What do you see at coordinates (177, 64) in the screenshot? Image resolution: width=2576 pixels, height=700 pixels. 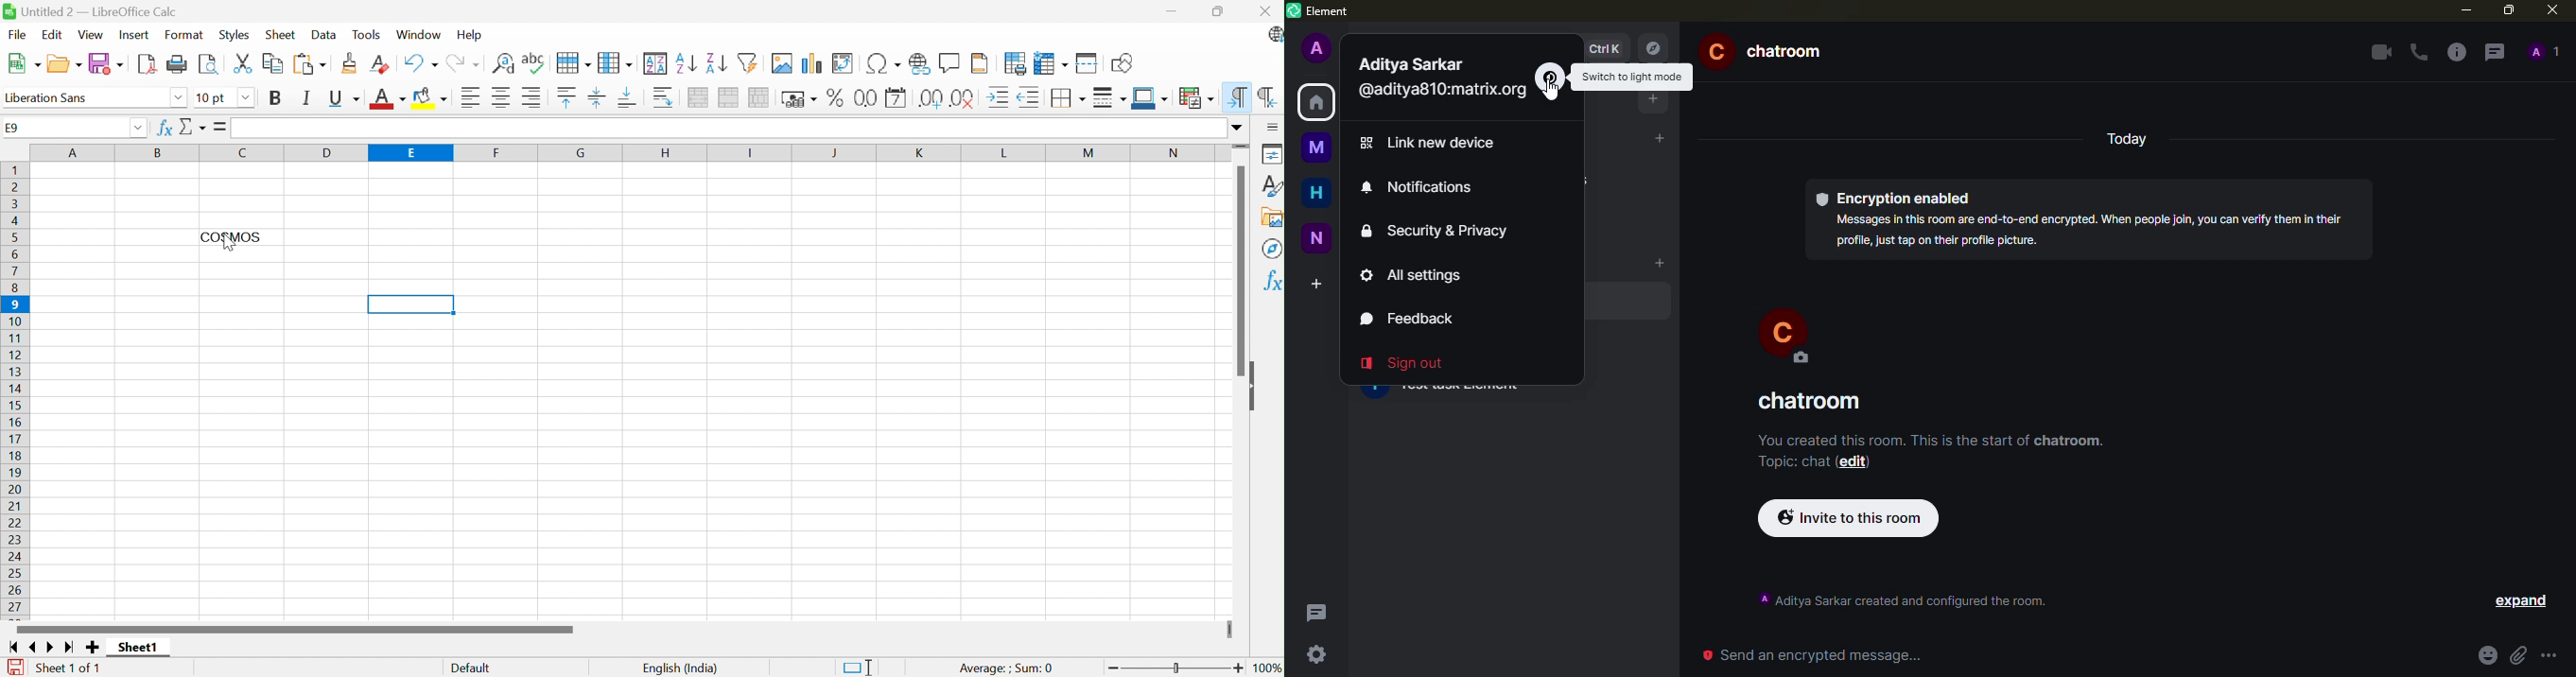 I see `Print` at bounding box center [177, 64].